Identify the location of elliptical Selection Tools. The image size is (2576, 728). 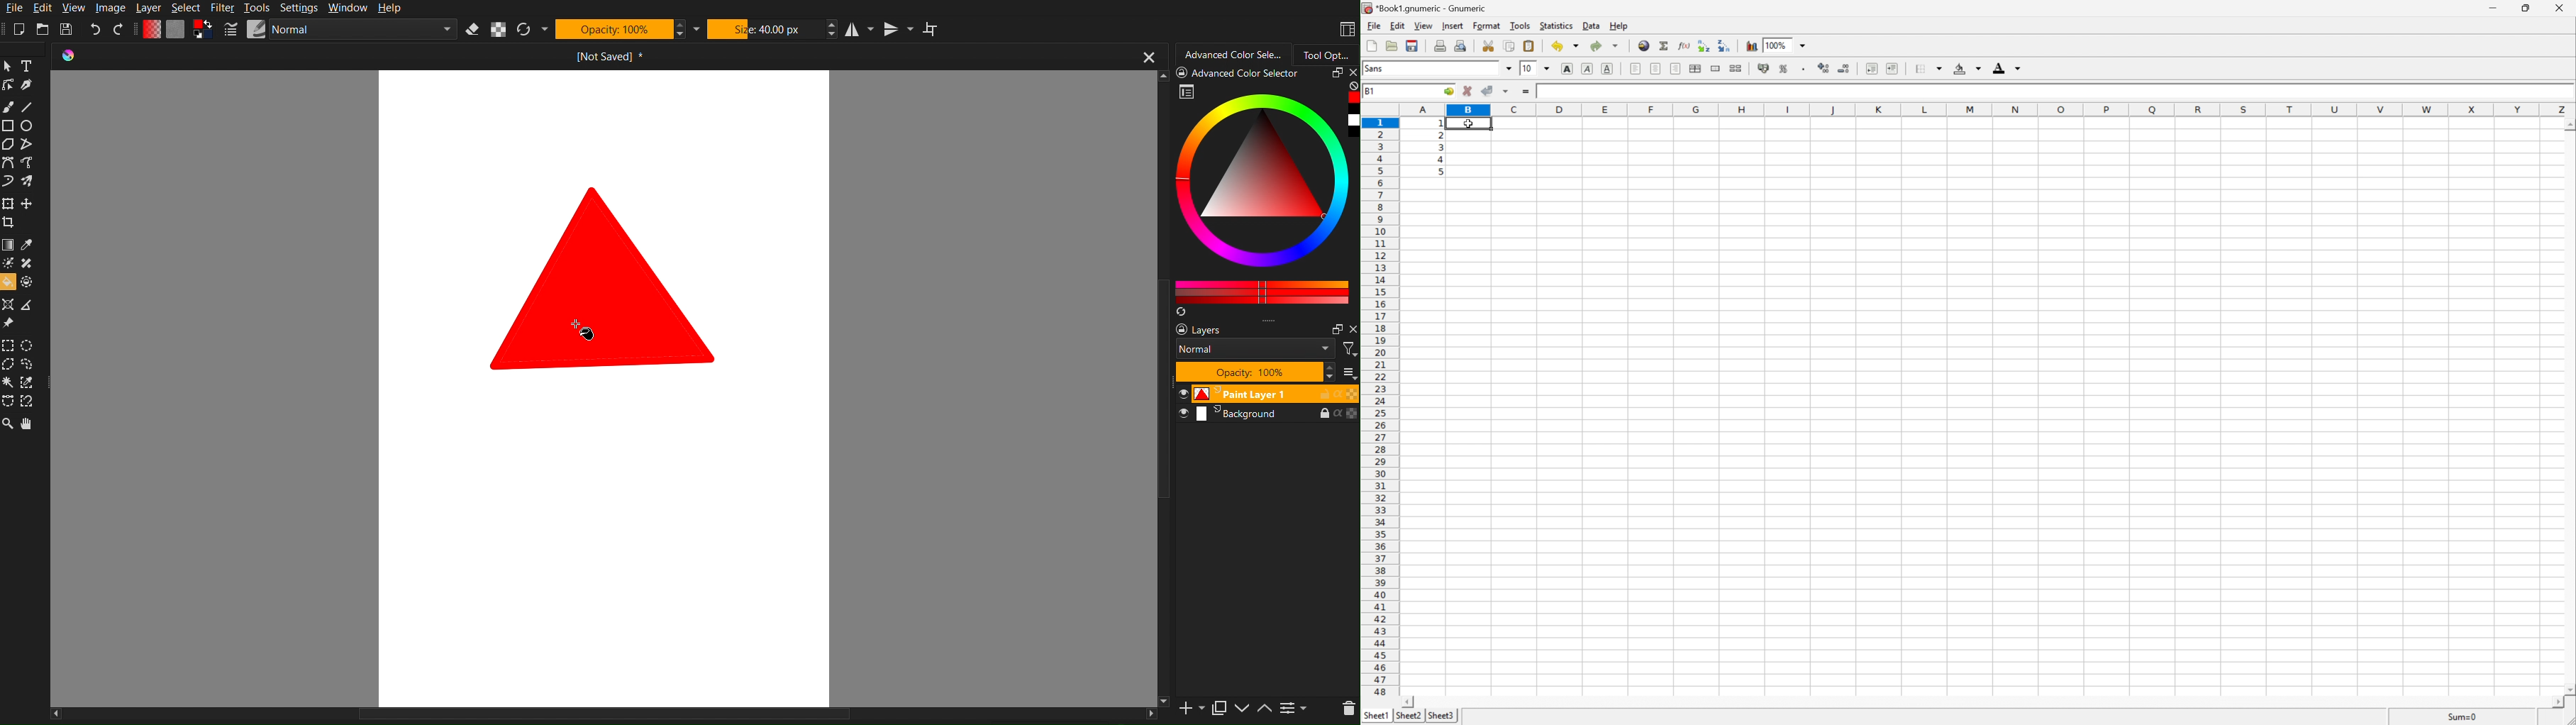
(30, 343).